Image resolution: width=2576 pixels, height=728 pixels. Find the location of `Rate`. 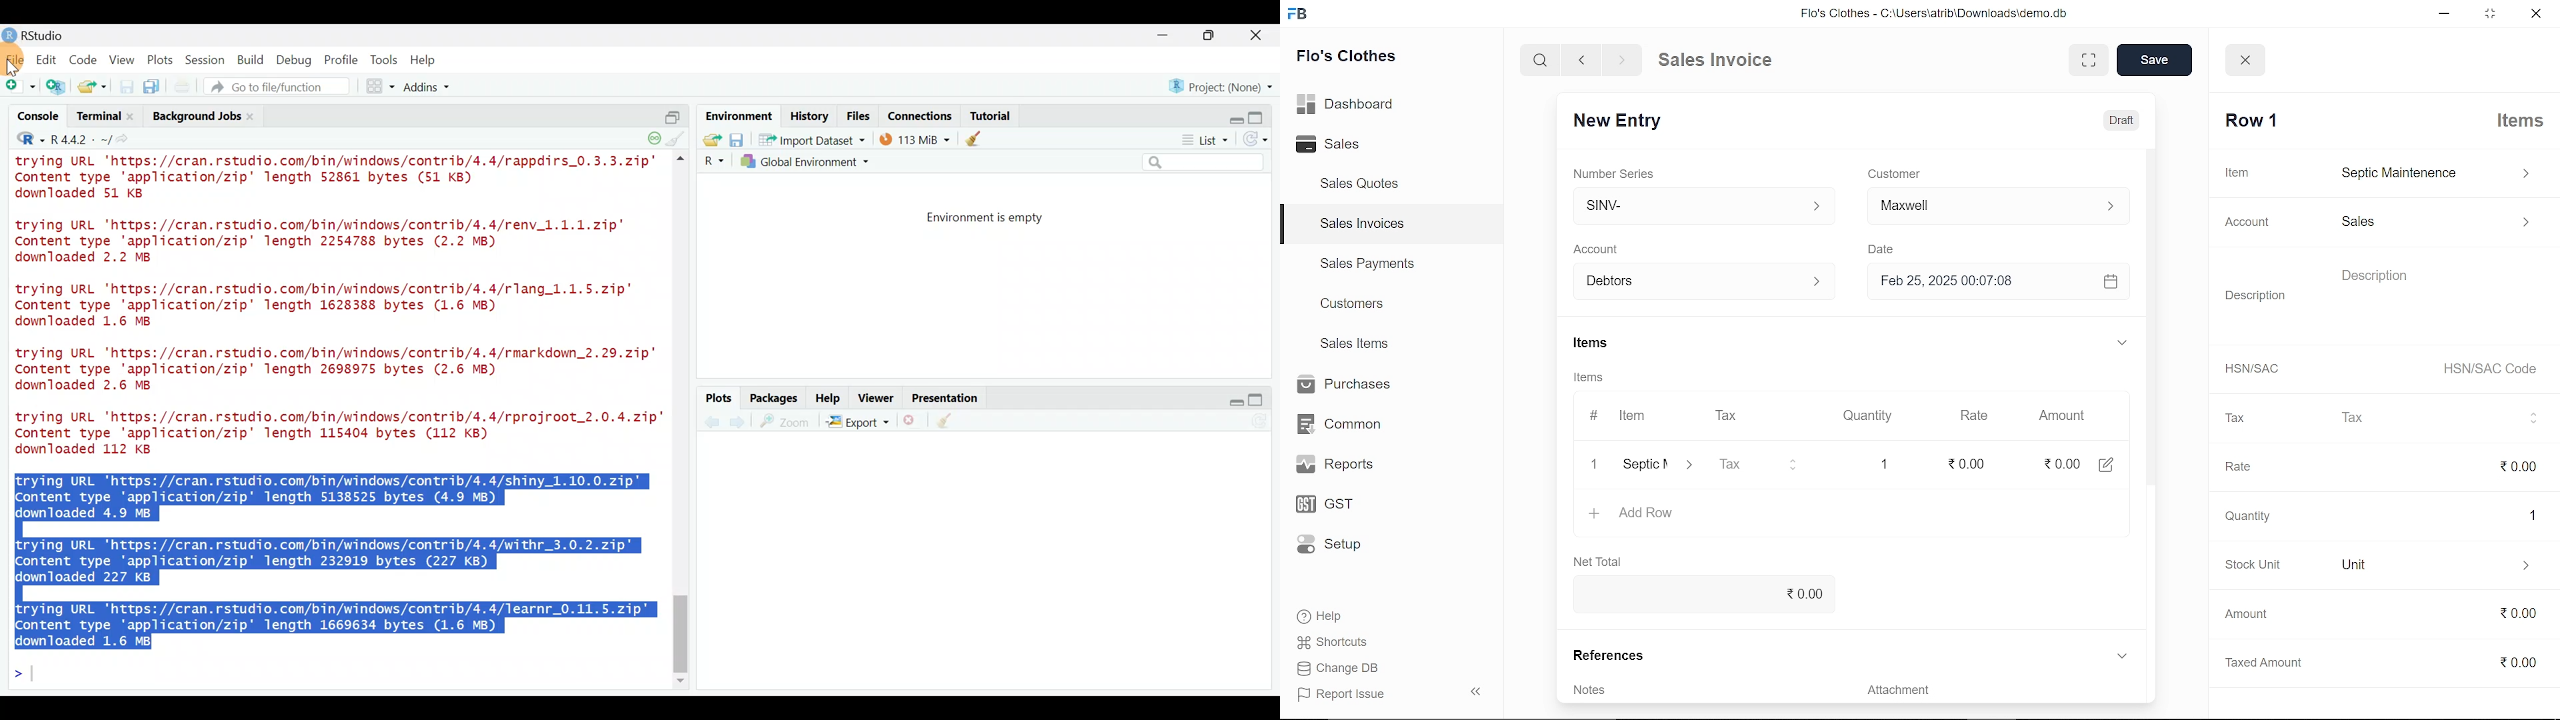

Rate is located at coordinates (2234, 464).